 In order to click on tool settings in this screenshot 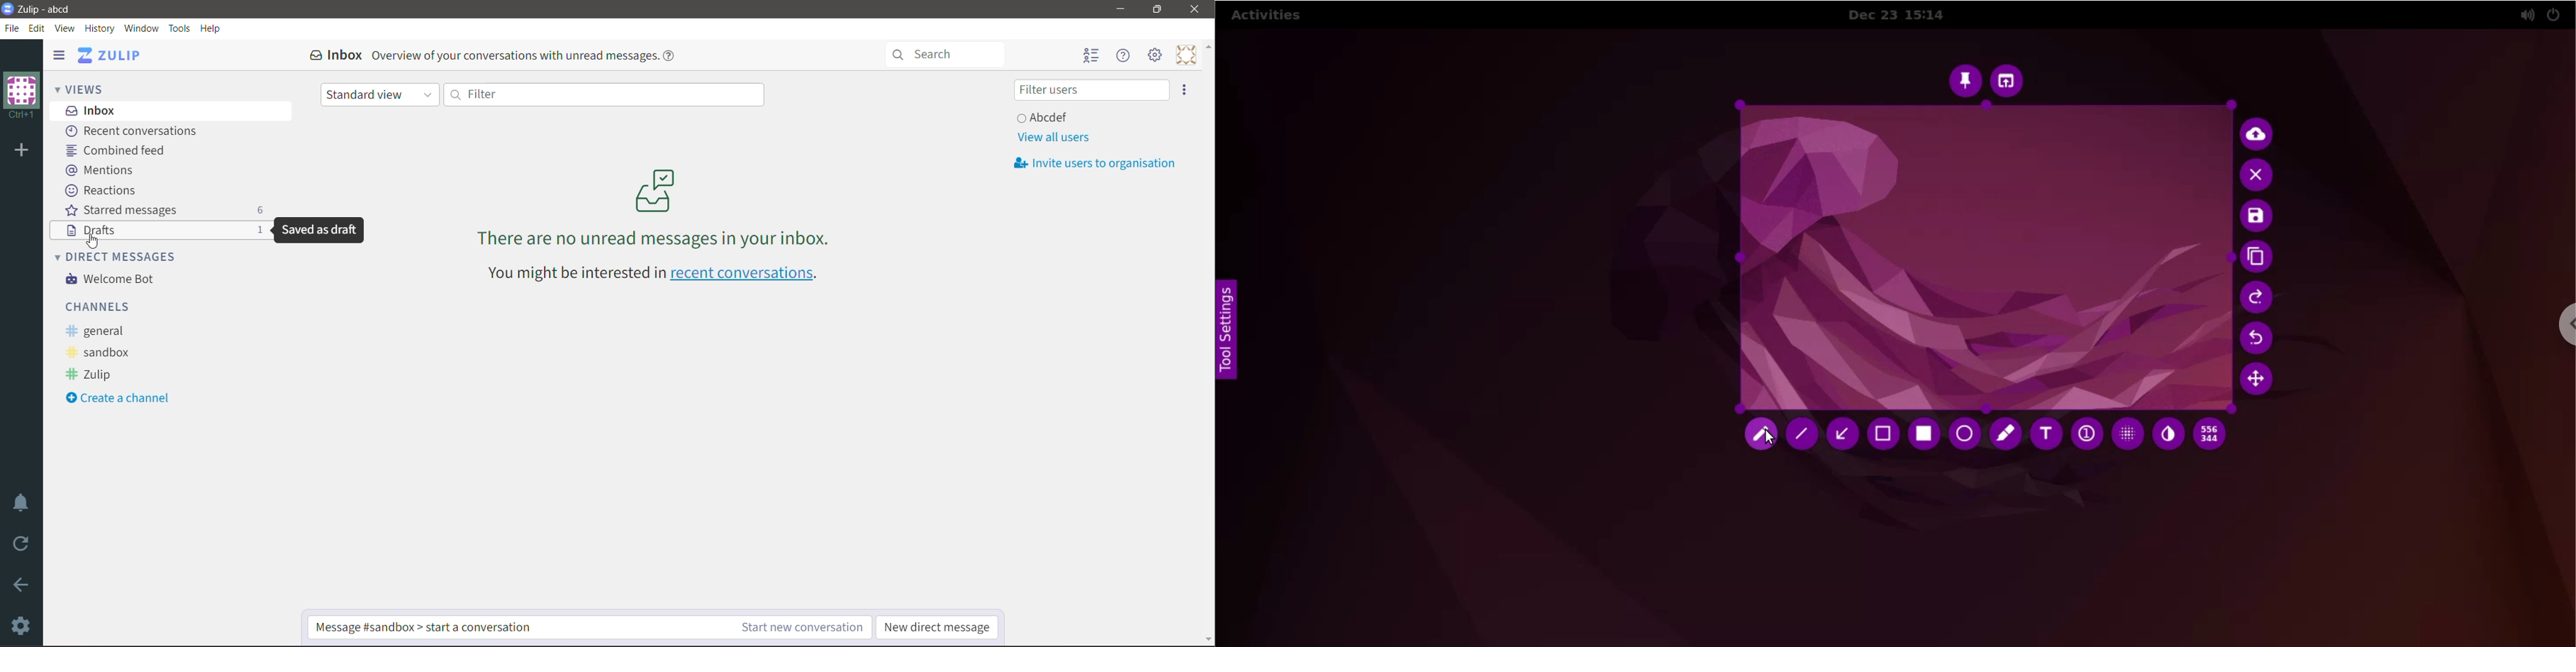, I will do `click(1228, 333)`.